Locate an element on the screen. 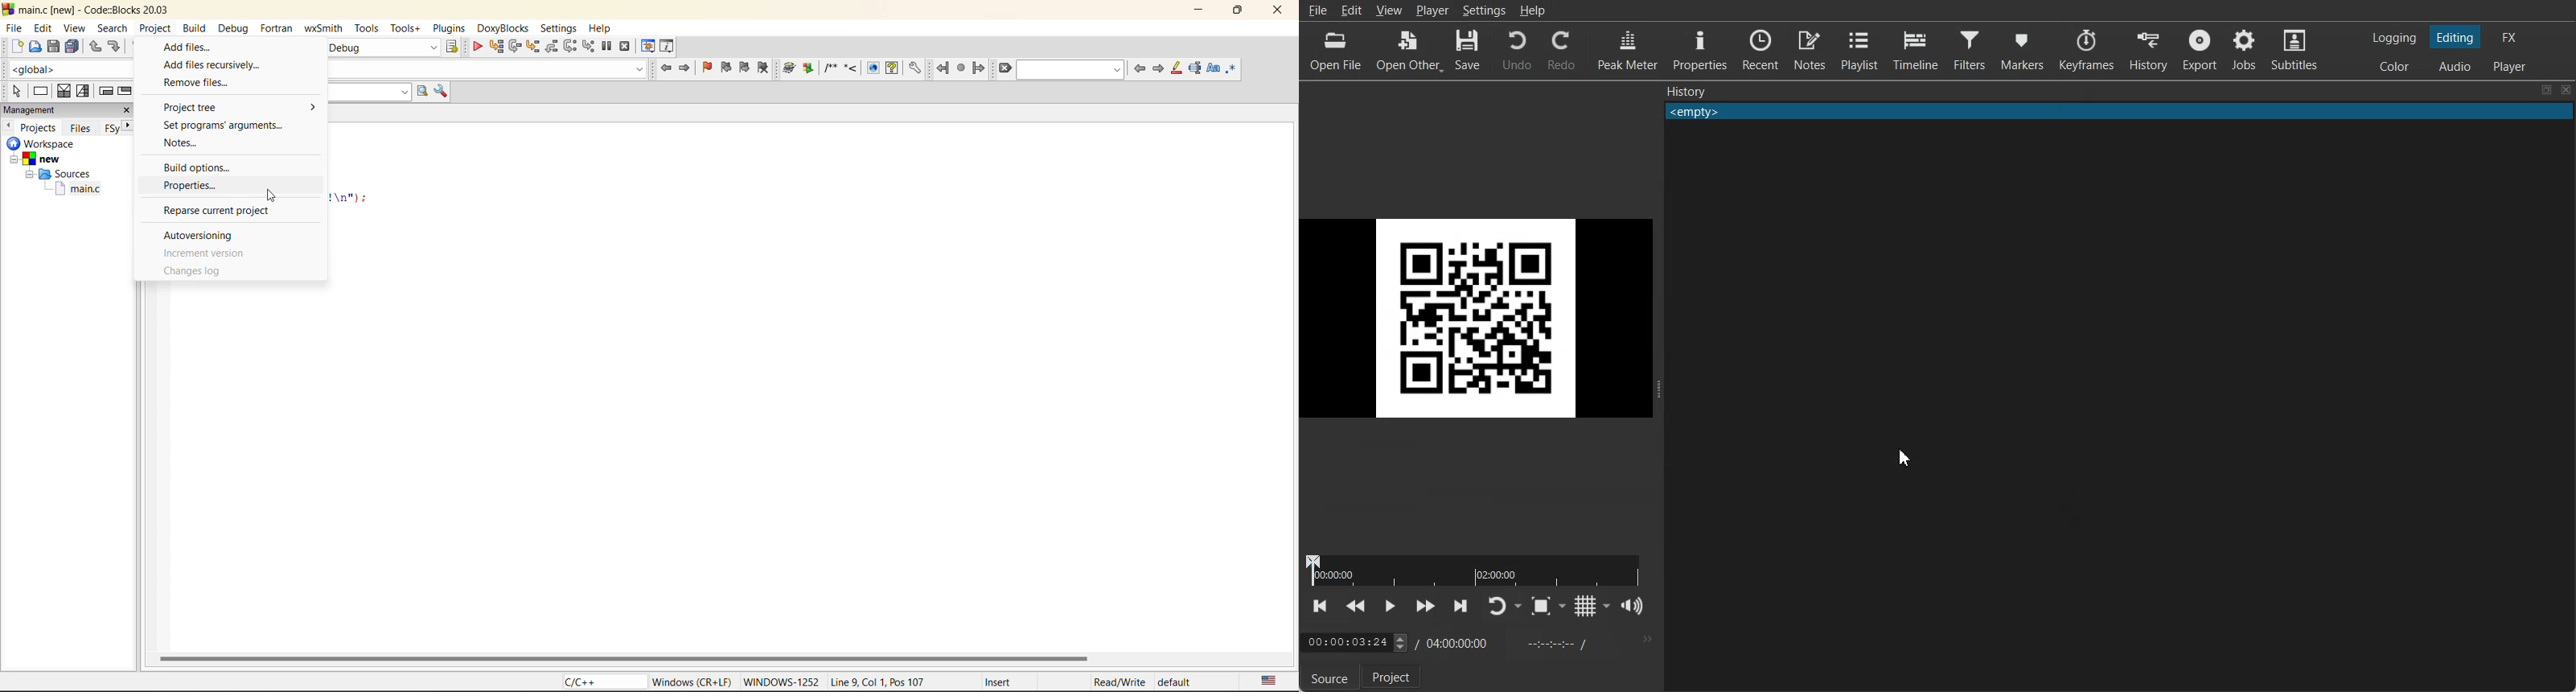 The width and height of the screenshot is (2576, 700). project tree is located at coordinates (240, 106).